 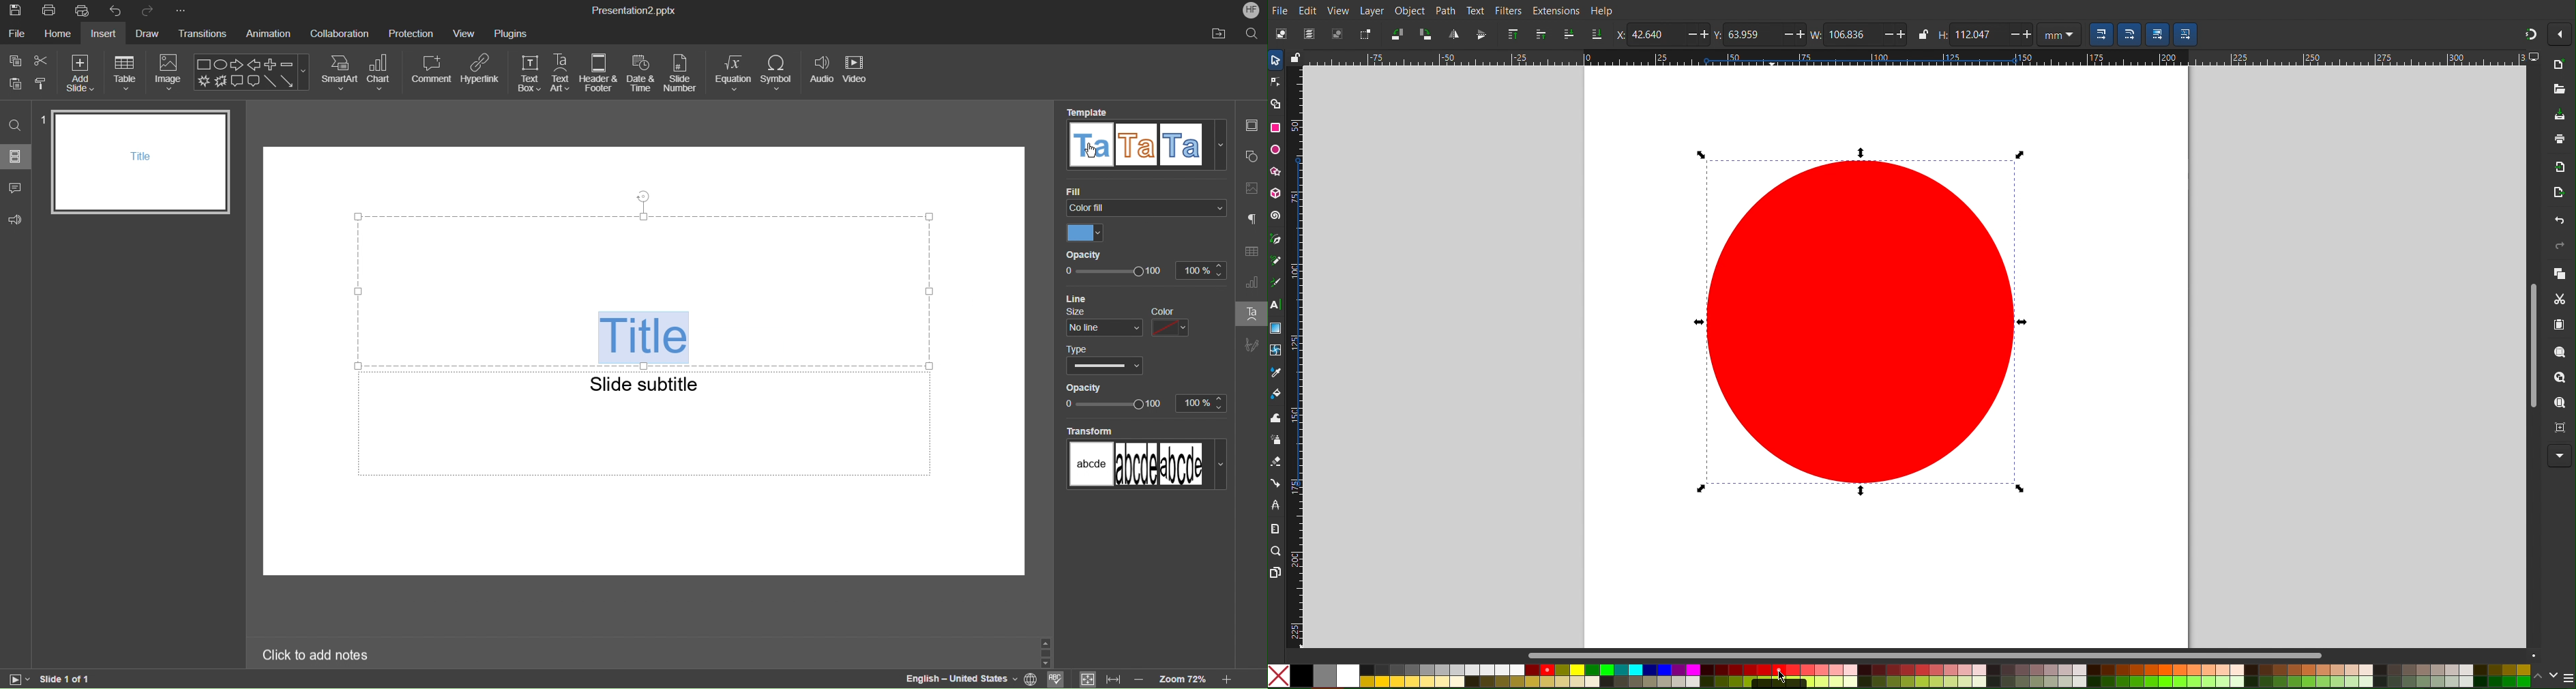 I want to click on set document language, so click(x=1032, y=678).